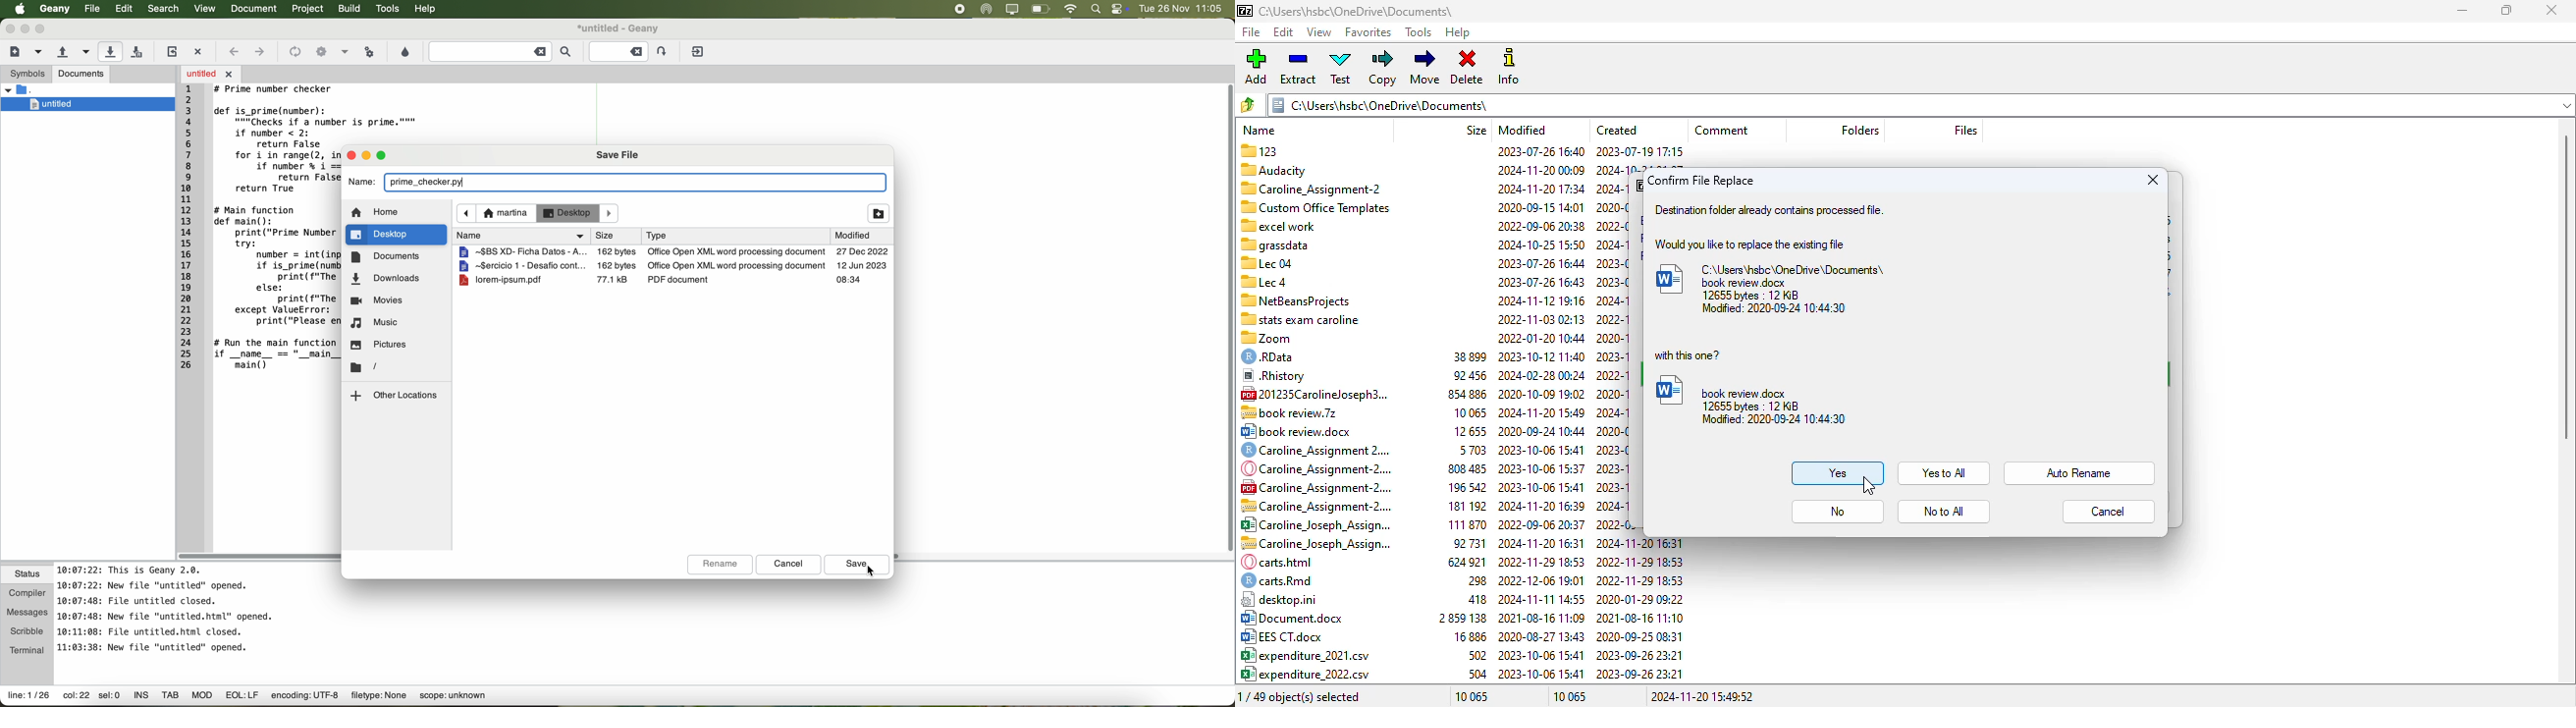  Describe the element at coordinates (1617, 130) in the screenshot. I see `created` at that location.